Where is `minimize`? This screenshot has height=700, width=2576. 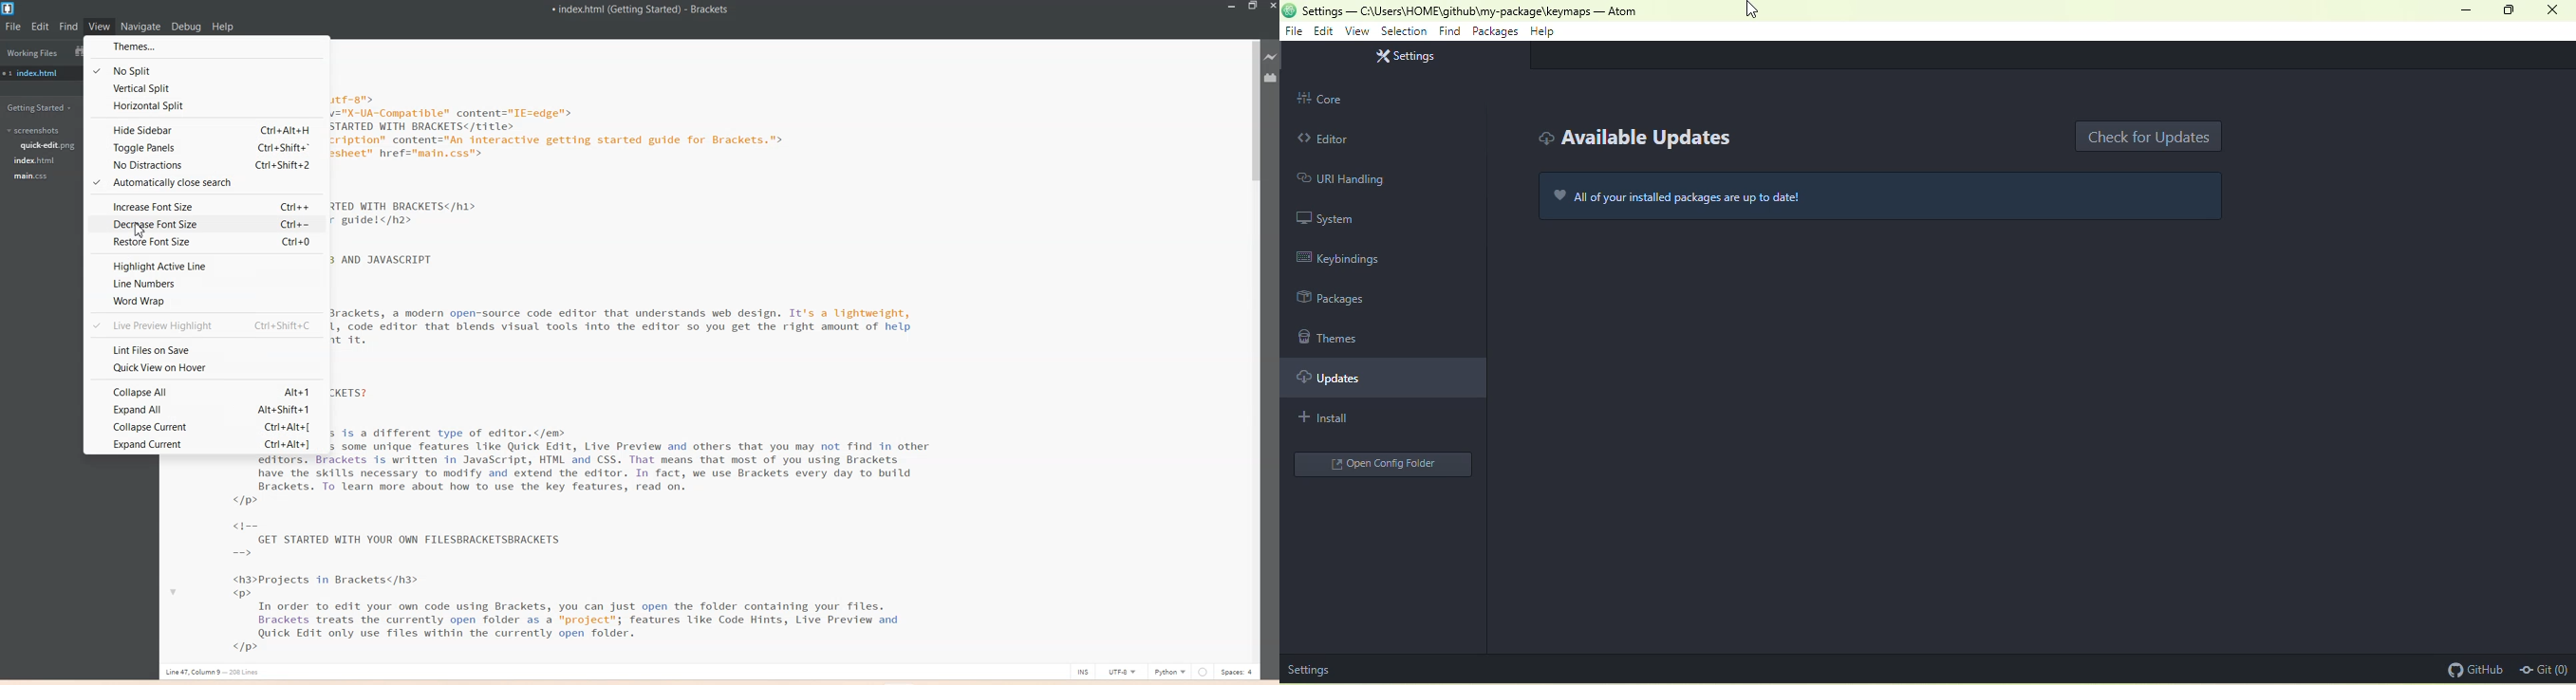
minimize is located at coordinates (2465, 10).